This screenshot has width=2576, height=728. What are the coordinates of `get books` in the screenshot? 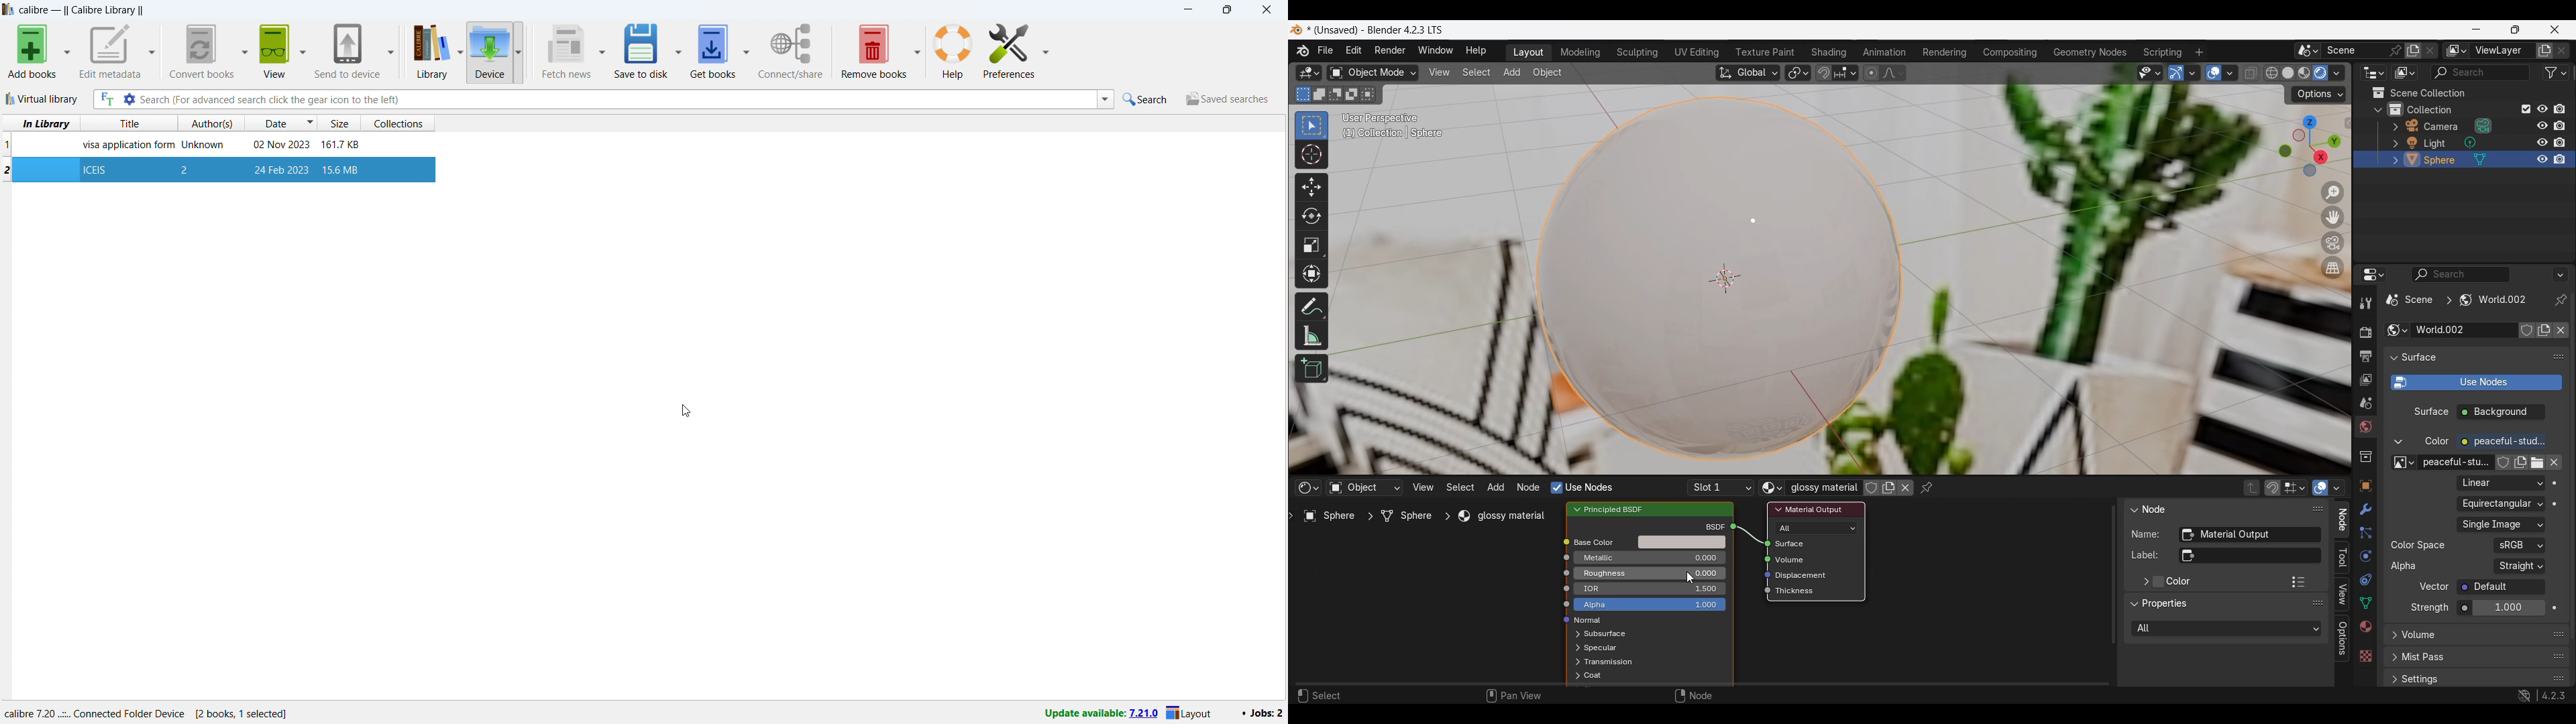 It's located at (712, 50).